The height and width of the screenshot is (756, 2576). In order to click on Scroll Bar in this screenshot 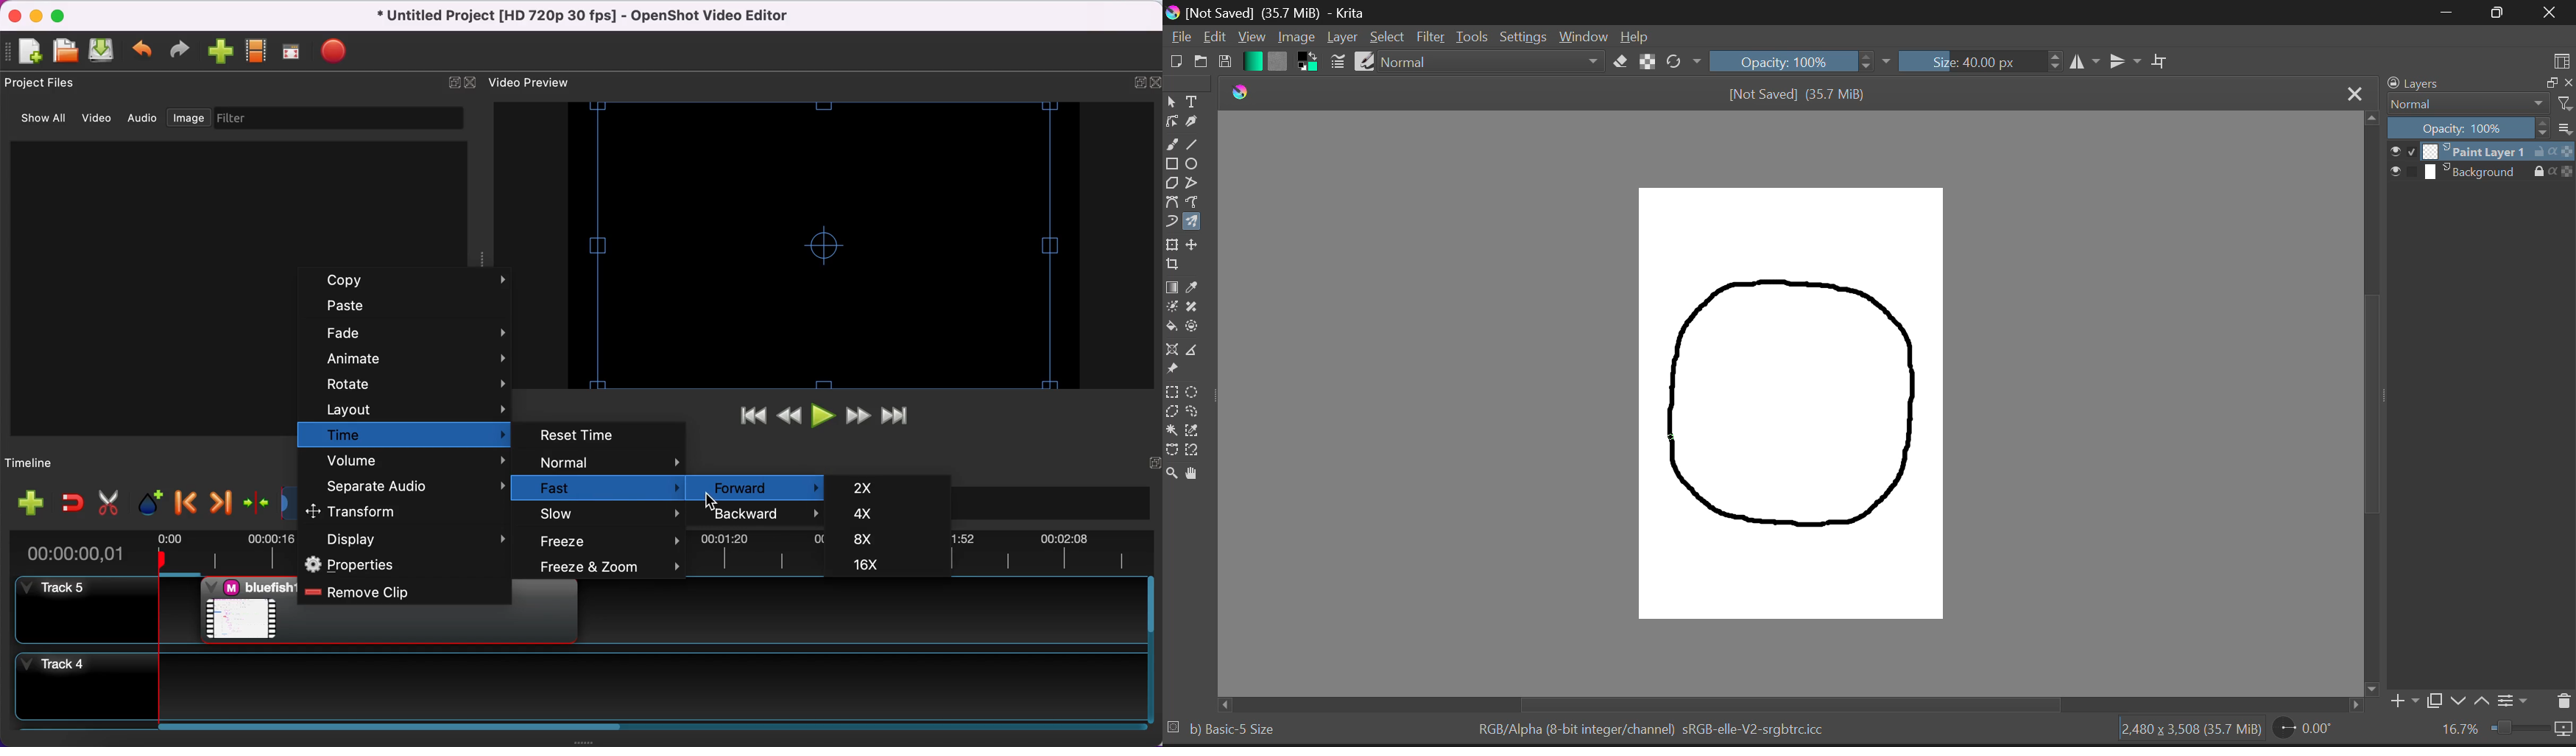, I will do `click(1778, 705)`.